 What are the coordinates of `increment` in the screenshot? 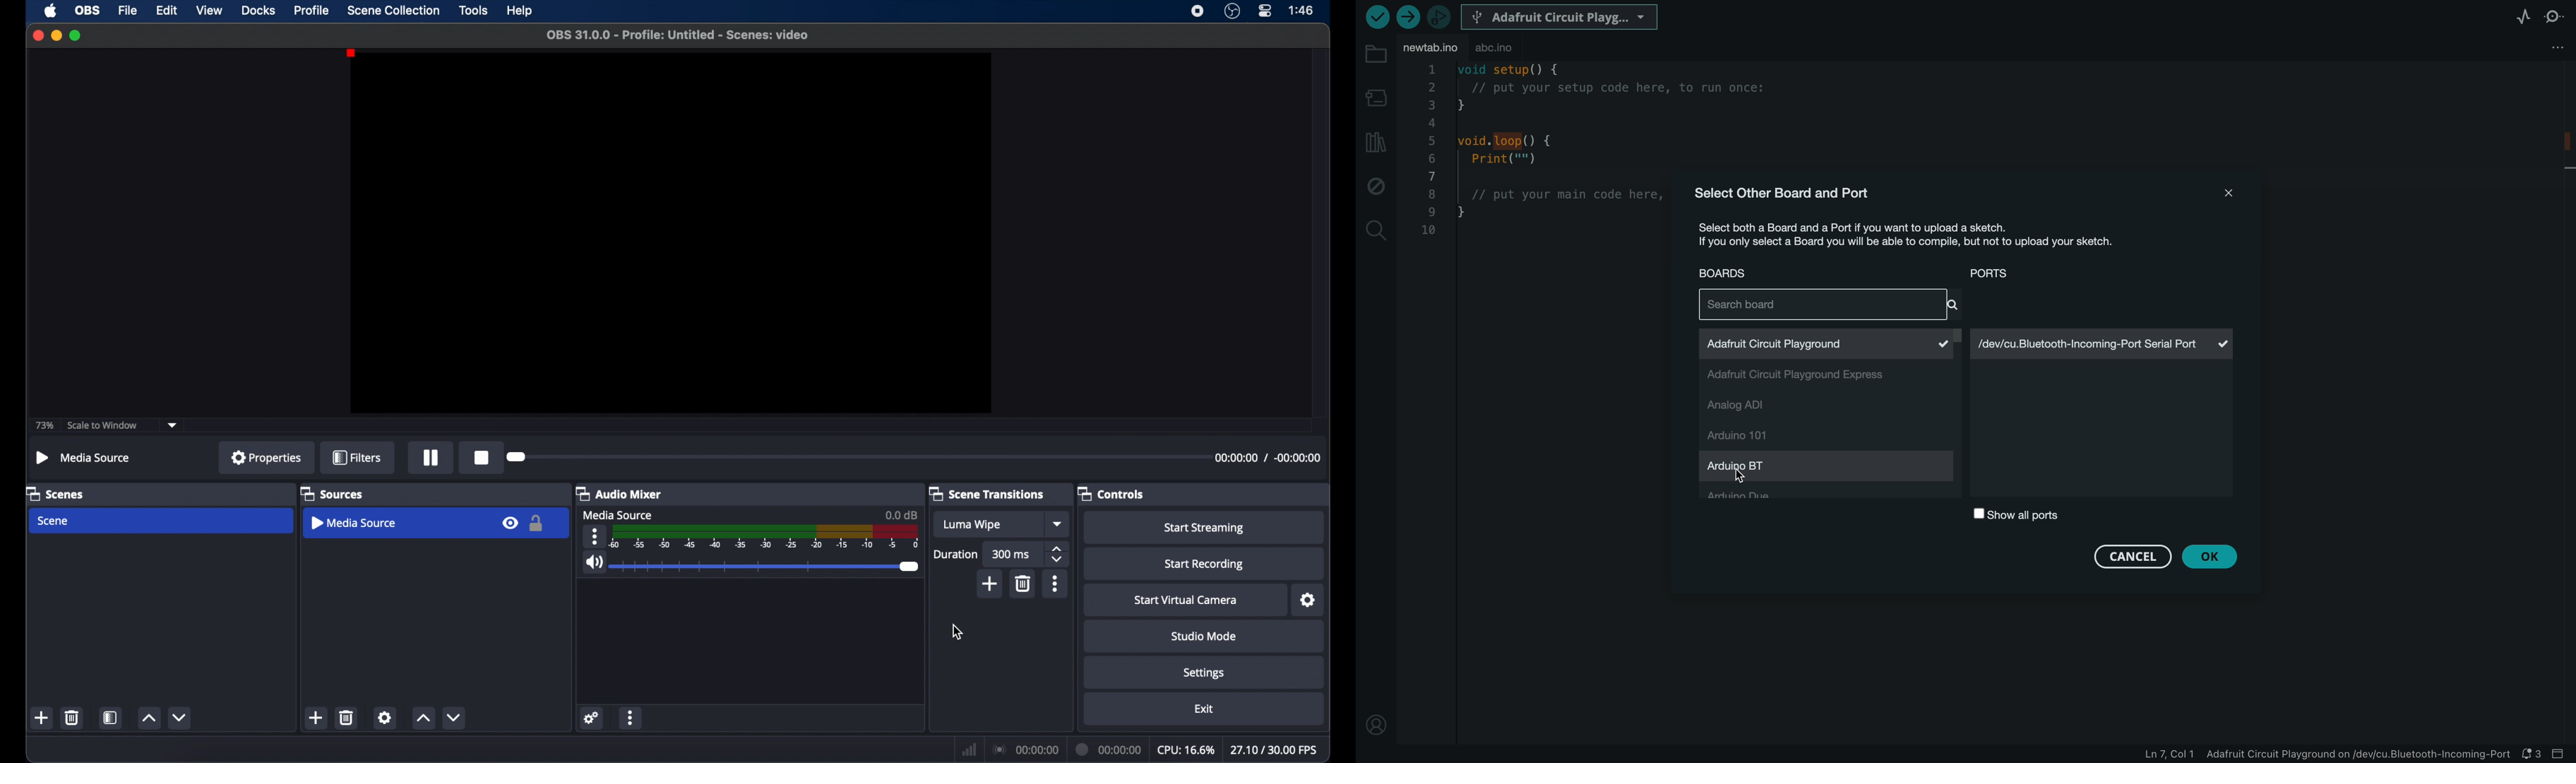 It's located at (422, 717).